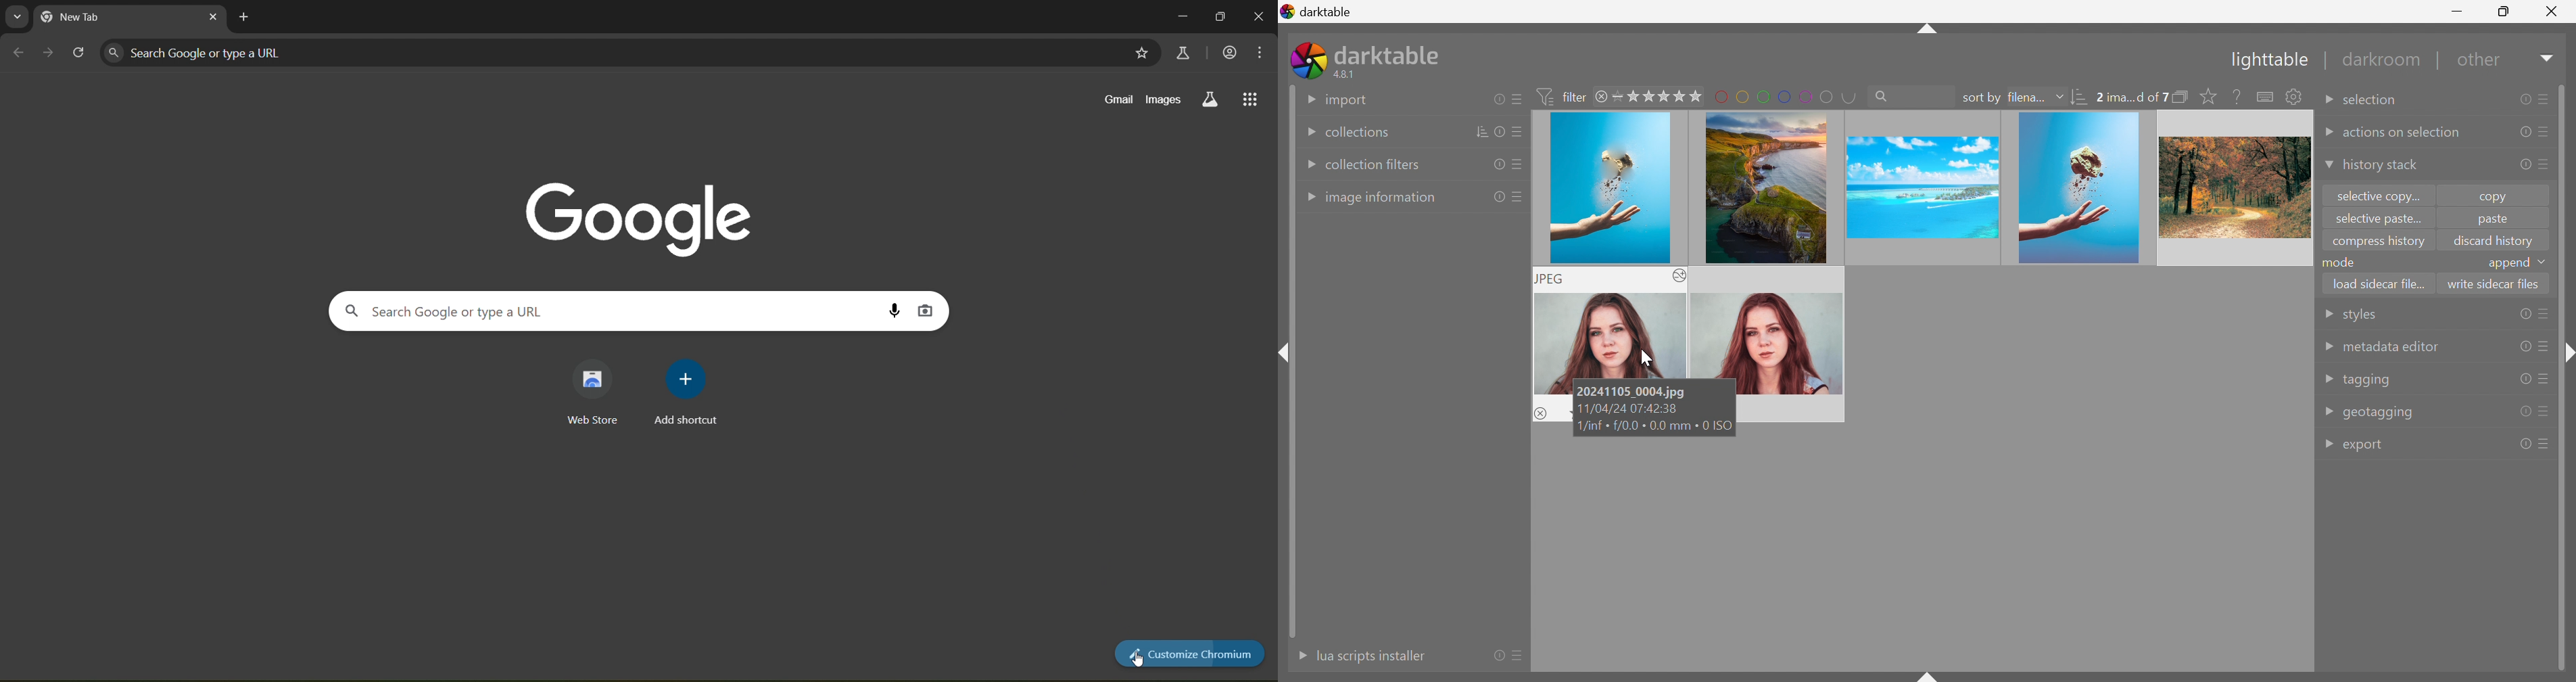  Describe the element at coordinates (1981, 98) in the screenshot. I see `sort by` at that location.